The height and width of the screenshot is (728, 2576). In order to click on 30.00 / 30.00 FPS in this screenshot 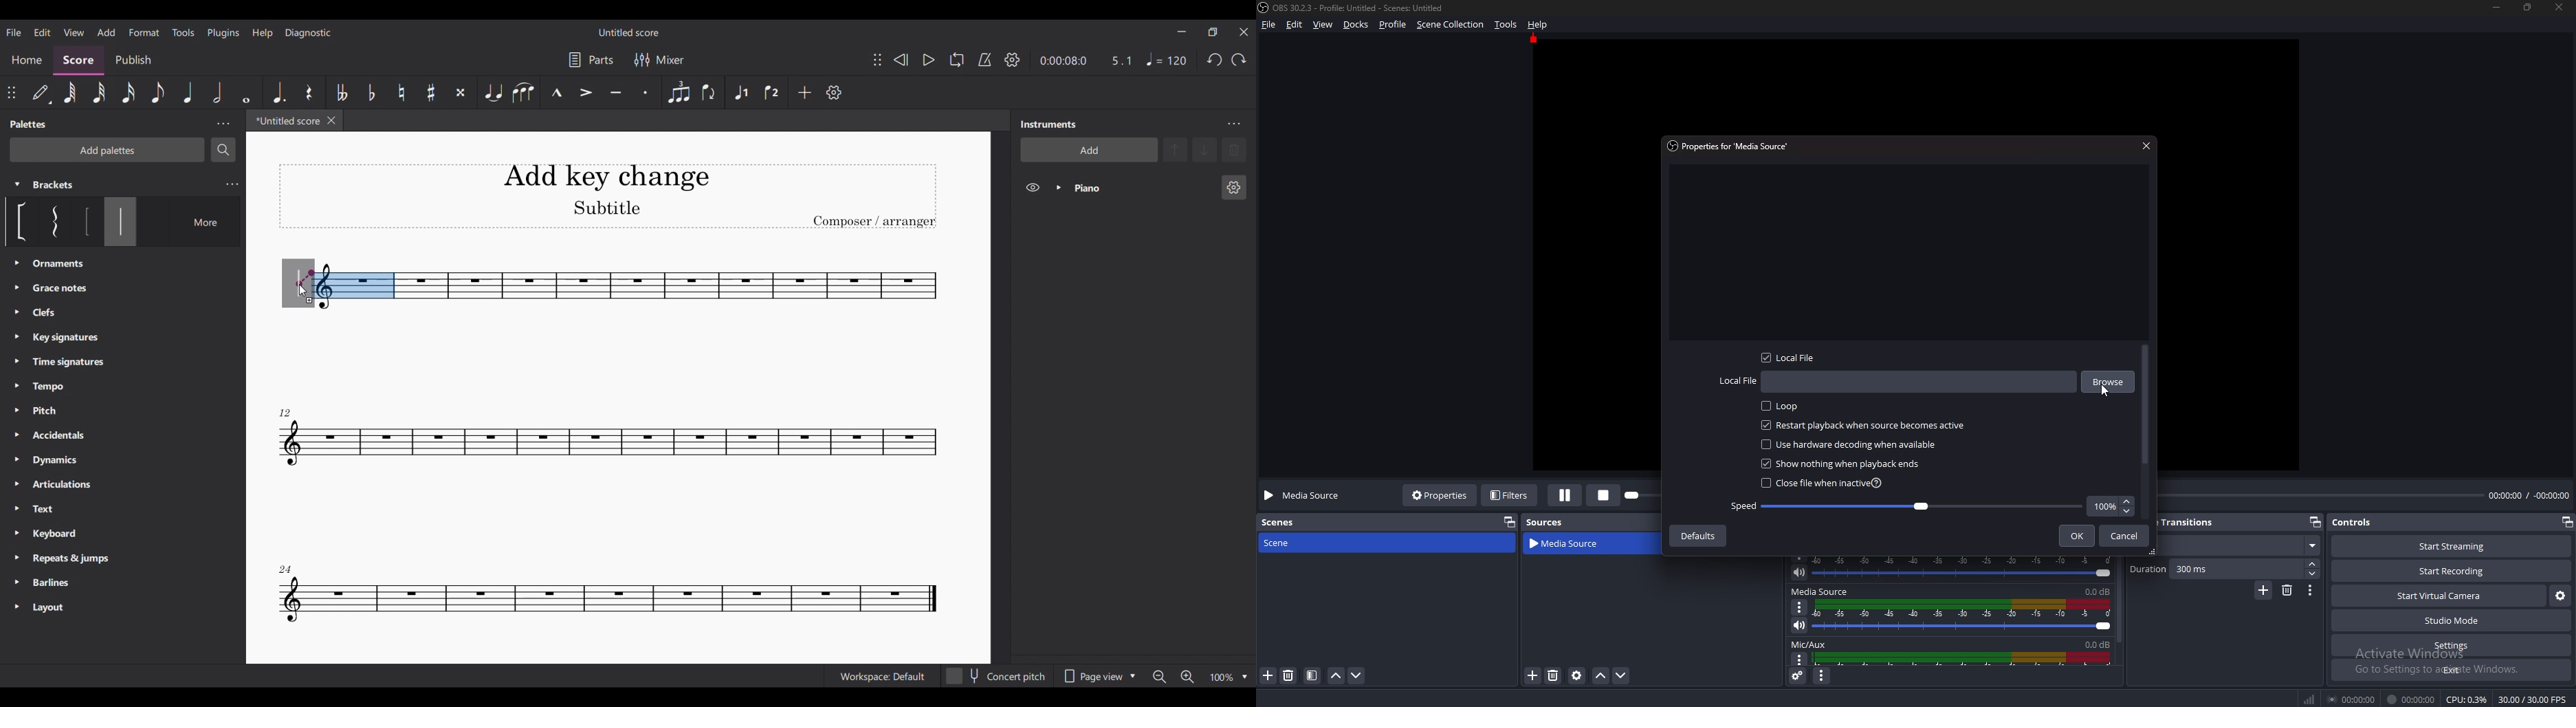, I will do `click(2532, 699)`.